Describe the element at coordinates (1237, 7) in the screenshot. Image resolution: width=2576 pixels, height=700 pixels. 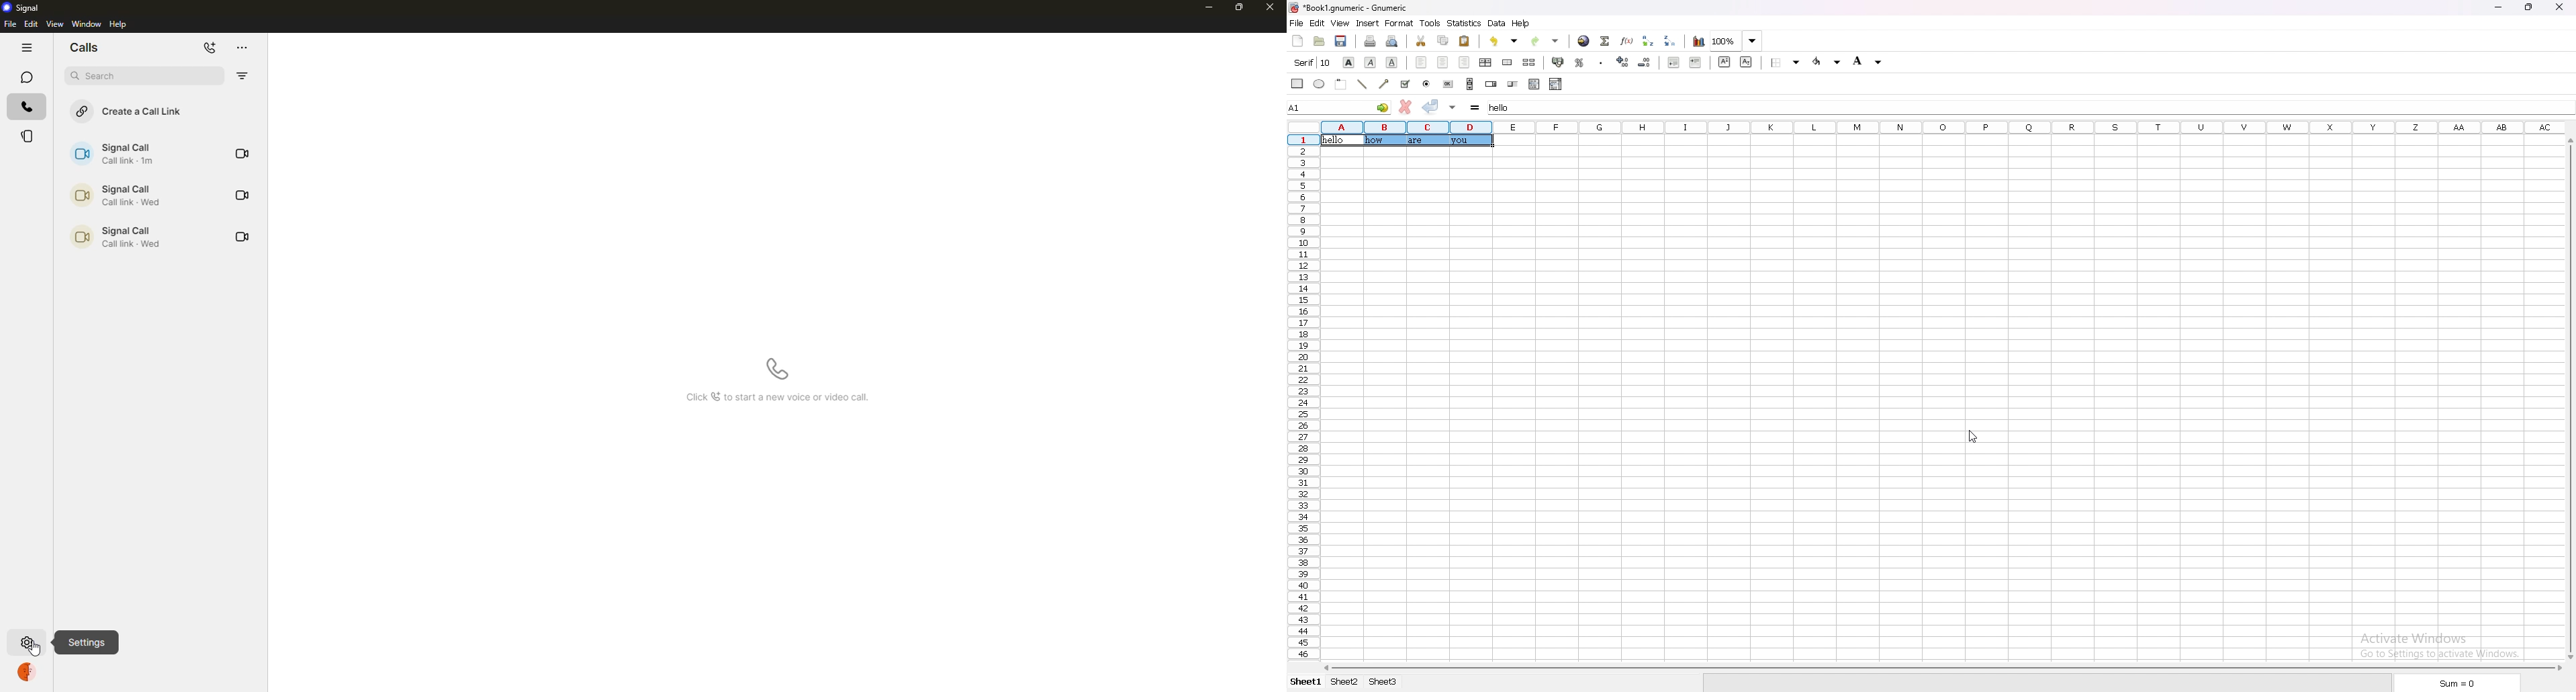
I see `maximize` at that location.